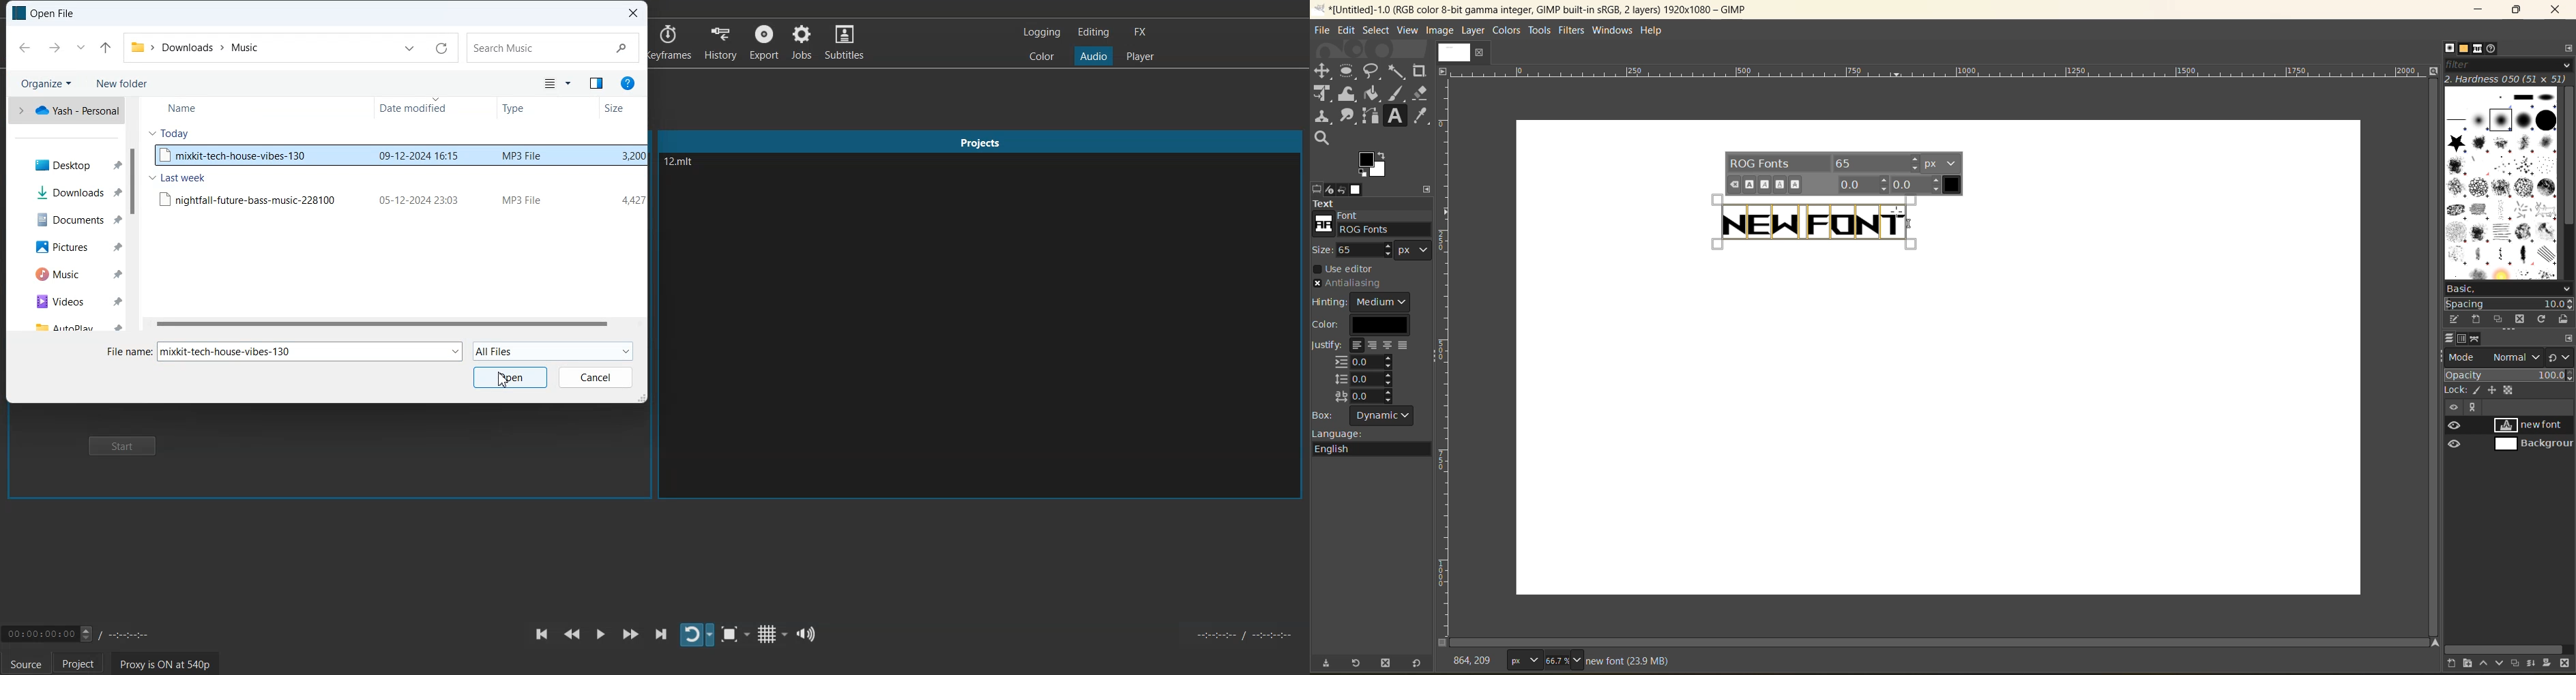 Image resolution: width=2576 pixels, height=700 pixels. I want to click on text, so click(1371, 203).